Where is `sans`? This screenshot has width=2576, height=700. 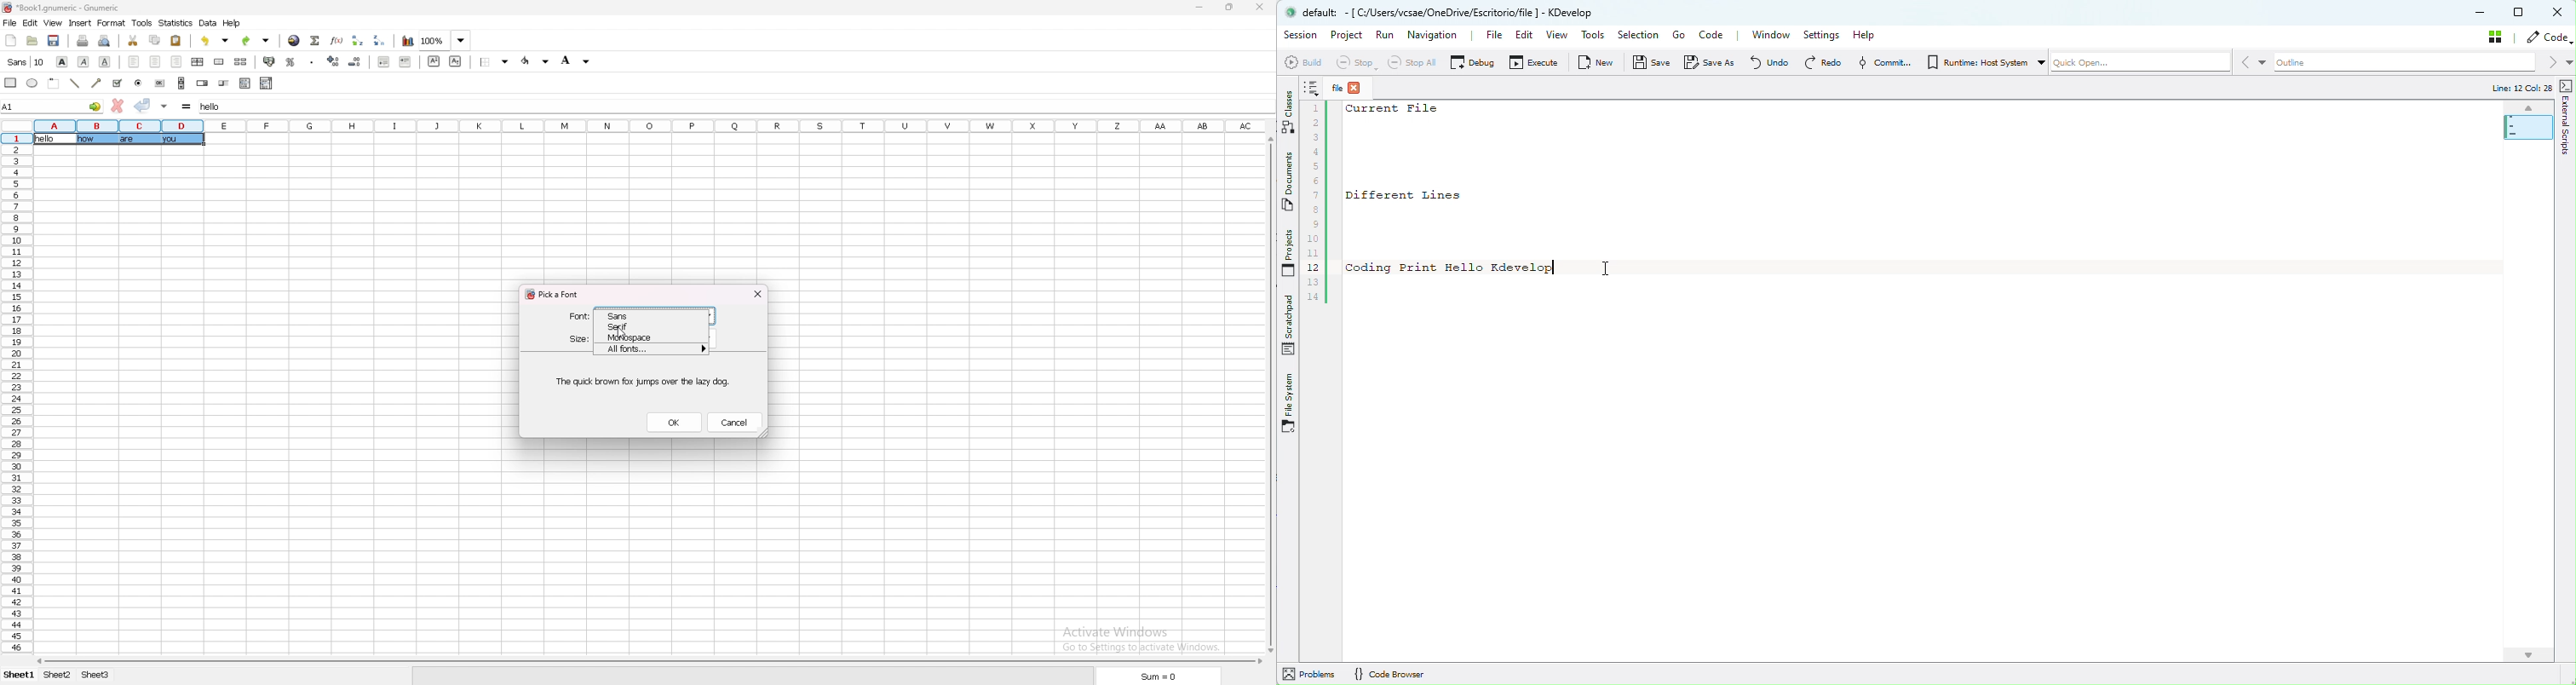
sans is located at coordinates (641, 315).